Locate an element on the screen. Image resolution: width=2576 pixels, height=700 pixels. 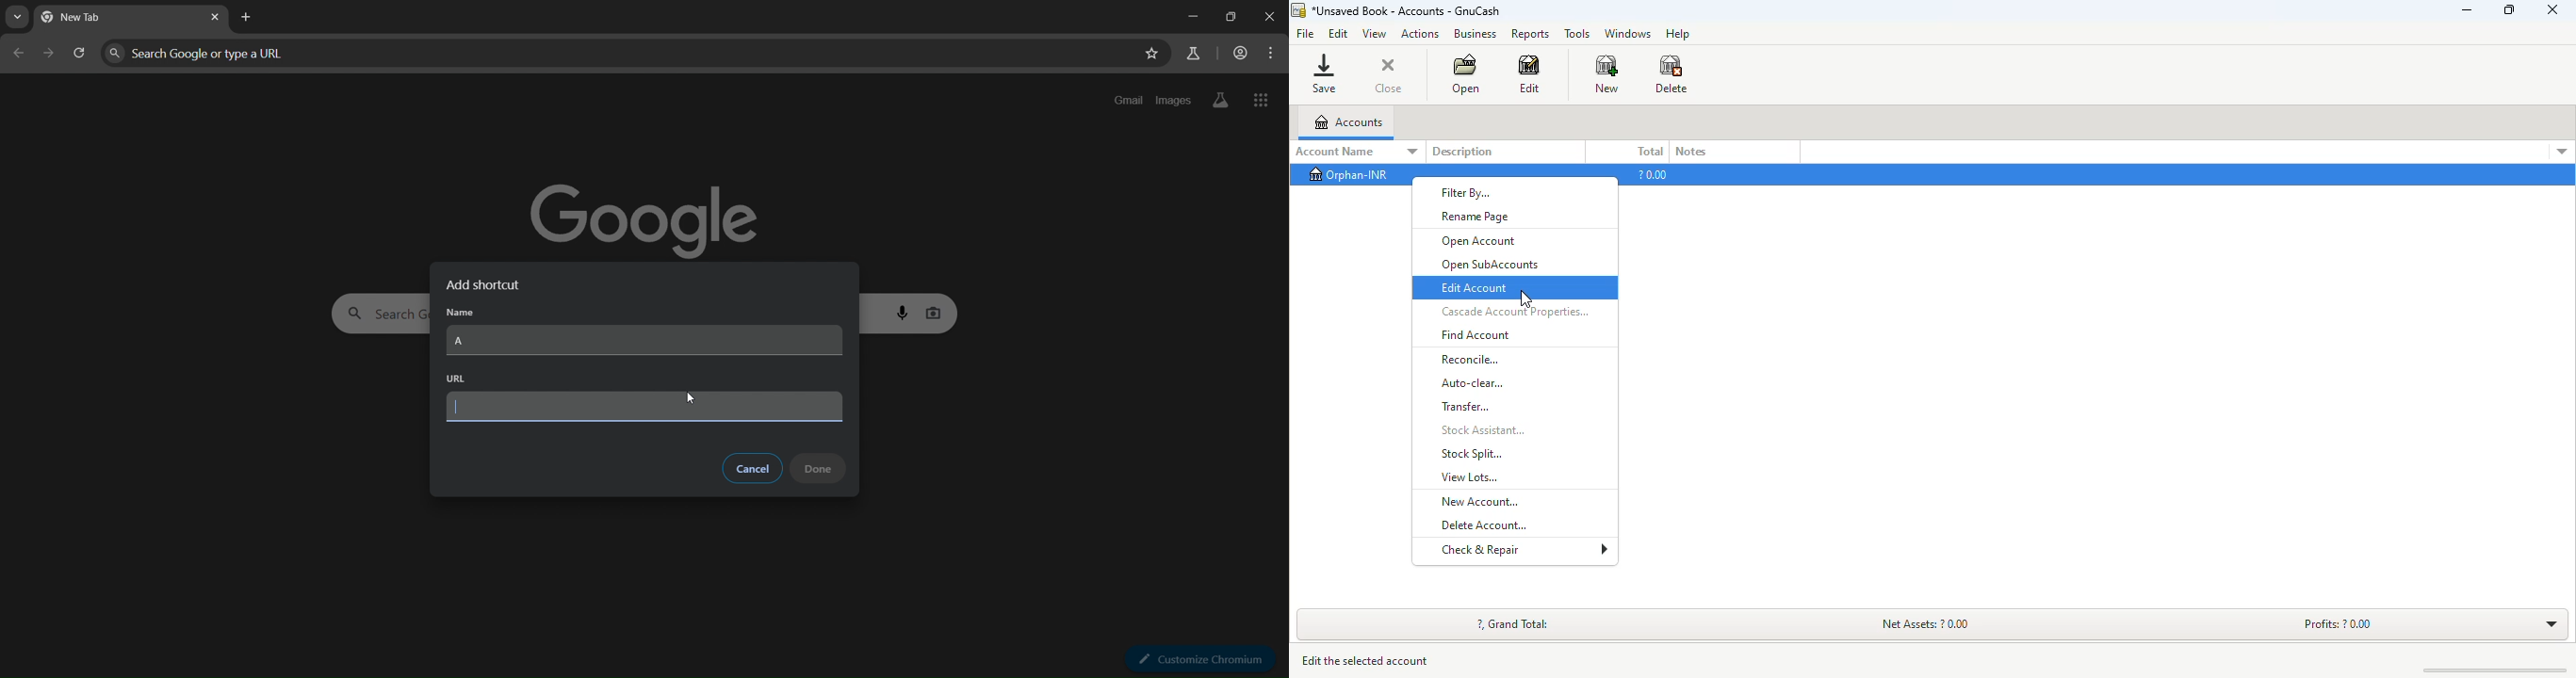
net assets: ? 0.00 is located at coordinates (1929, 623).